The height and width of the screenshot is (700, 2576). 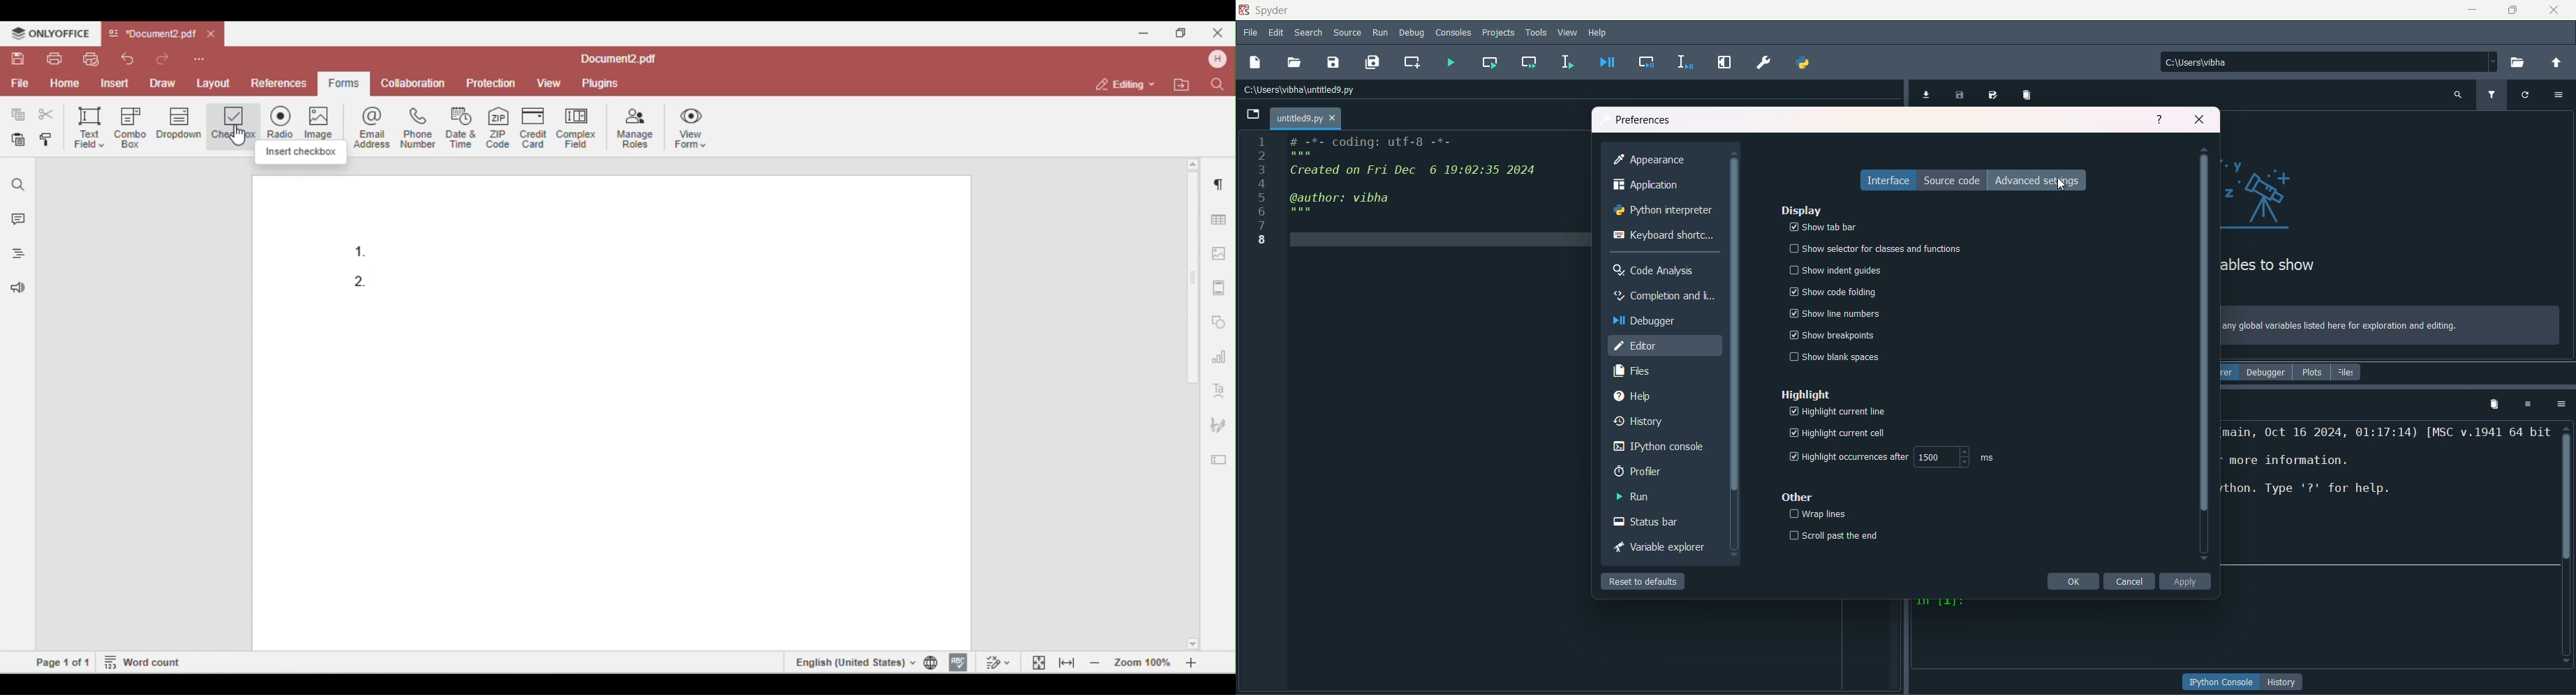 I want to click on display, so click(x=1803, y=210).